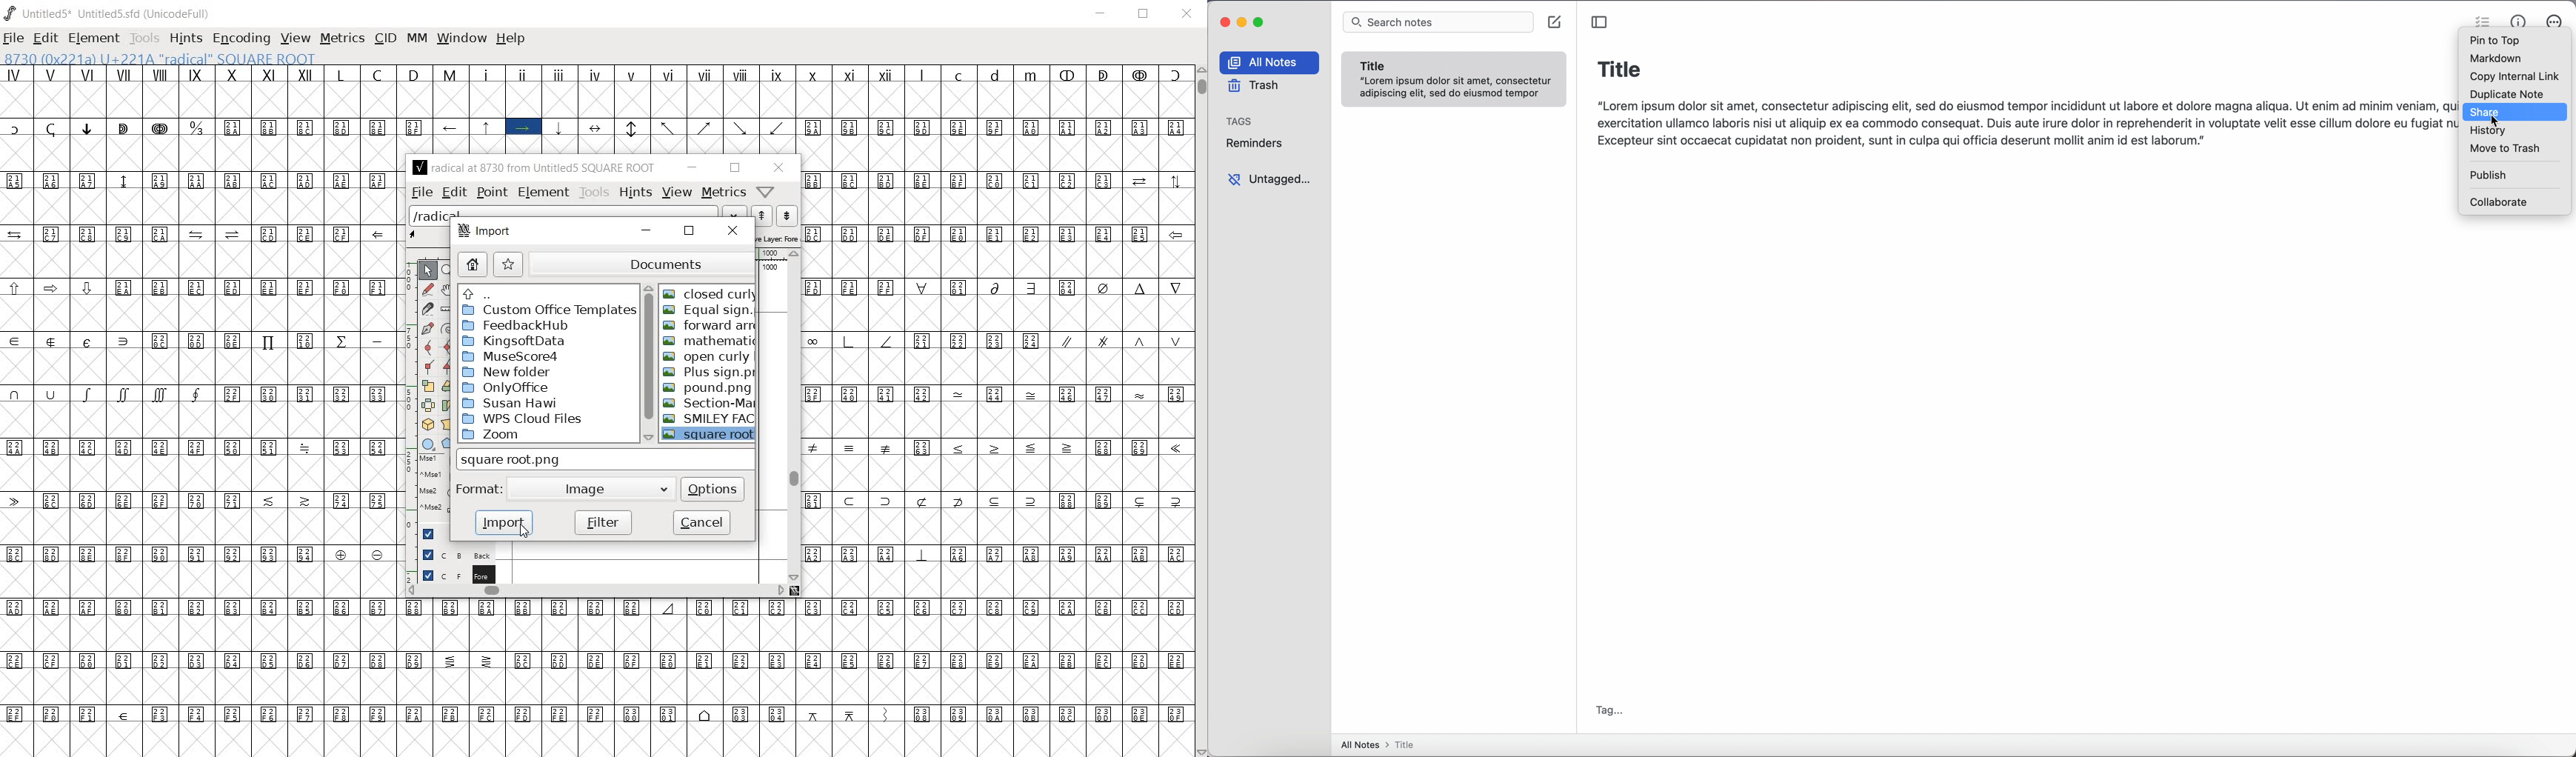 Image resolution: width=2576 pixels, height=784 pixels. Describe the element at coordinates (595, 488) in the screenshot. I see `Image` at that location.